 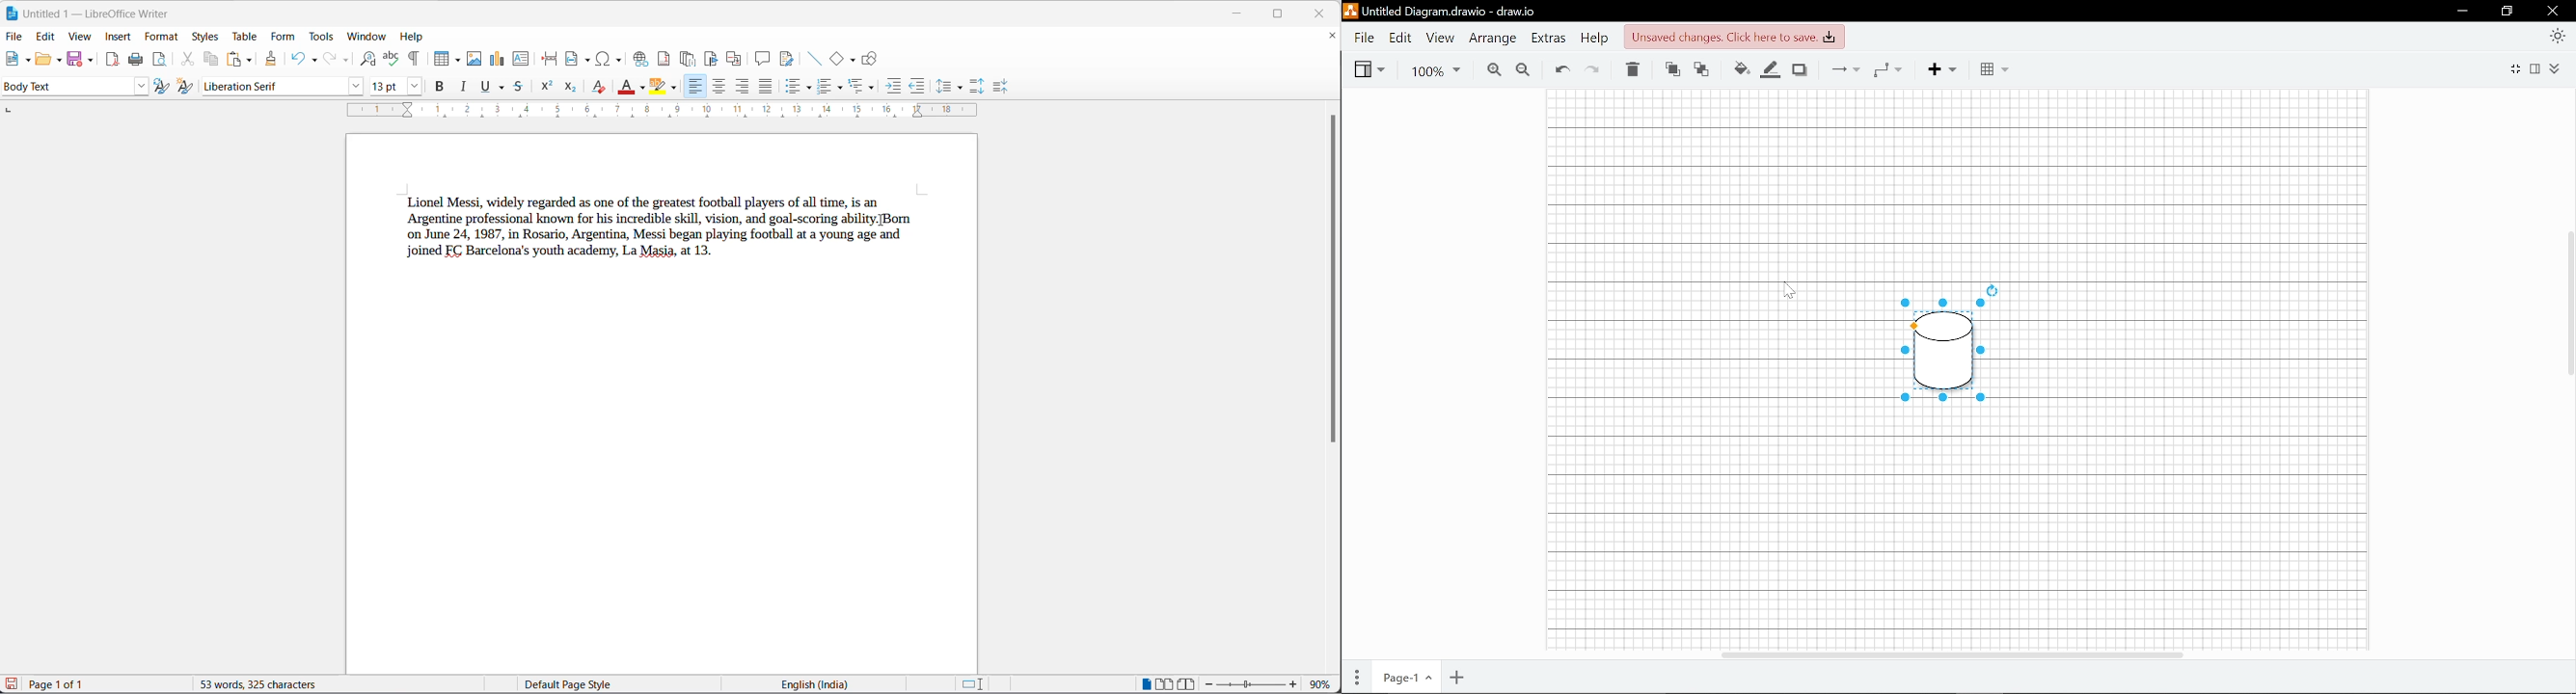 What do you see at coordinates (547, 85) in the screenshot?
I see `superscript` at bounding box center [547, 85].